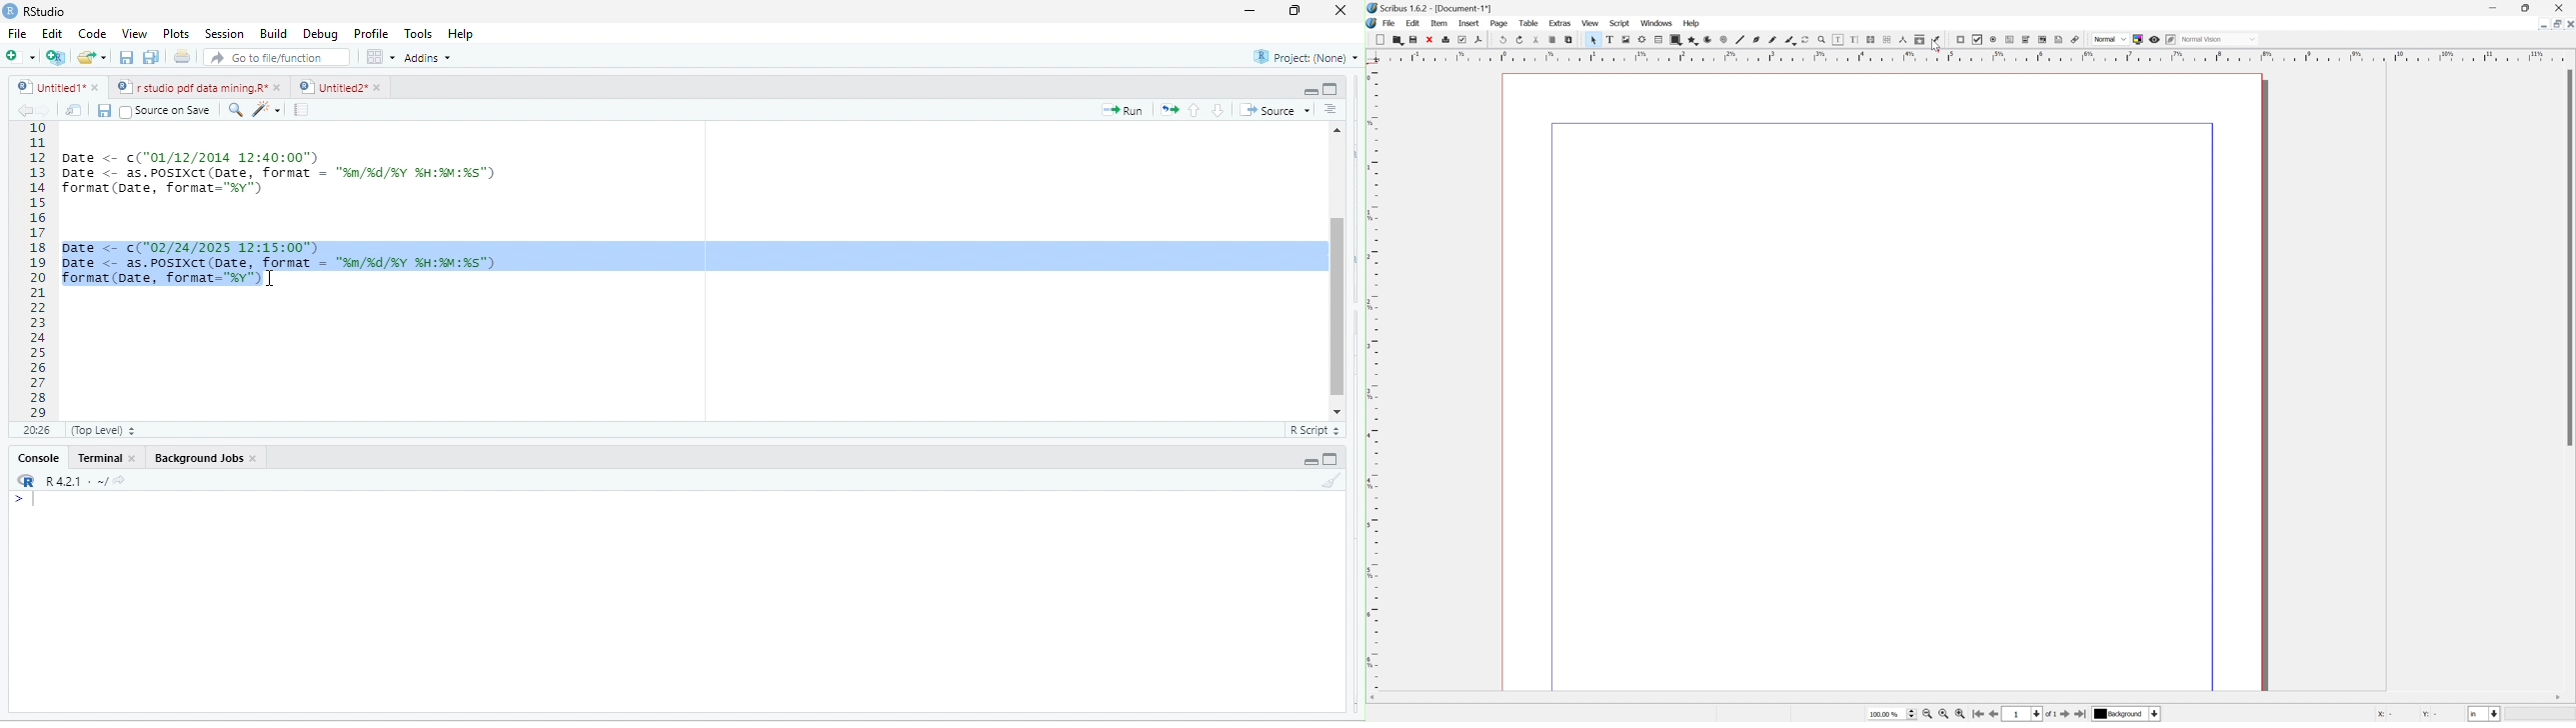 The image size is (2576, 728). What do you see at coordinates (1656, 22) in the screenshot?
I see `windows` at bounding box center [1656, 22].